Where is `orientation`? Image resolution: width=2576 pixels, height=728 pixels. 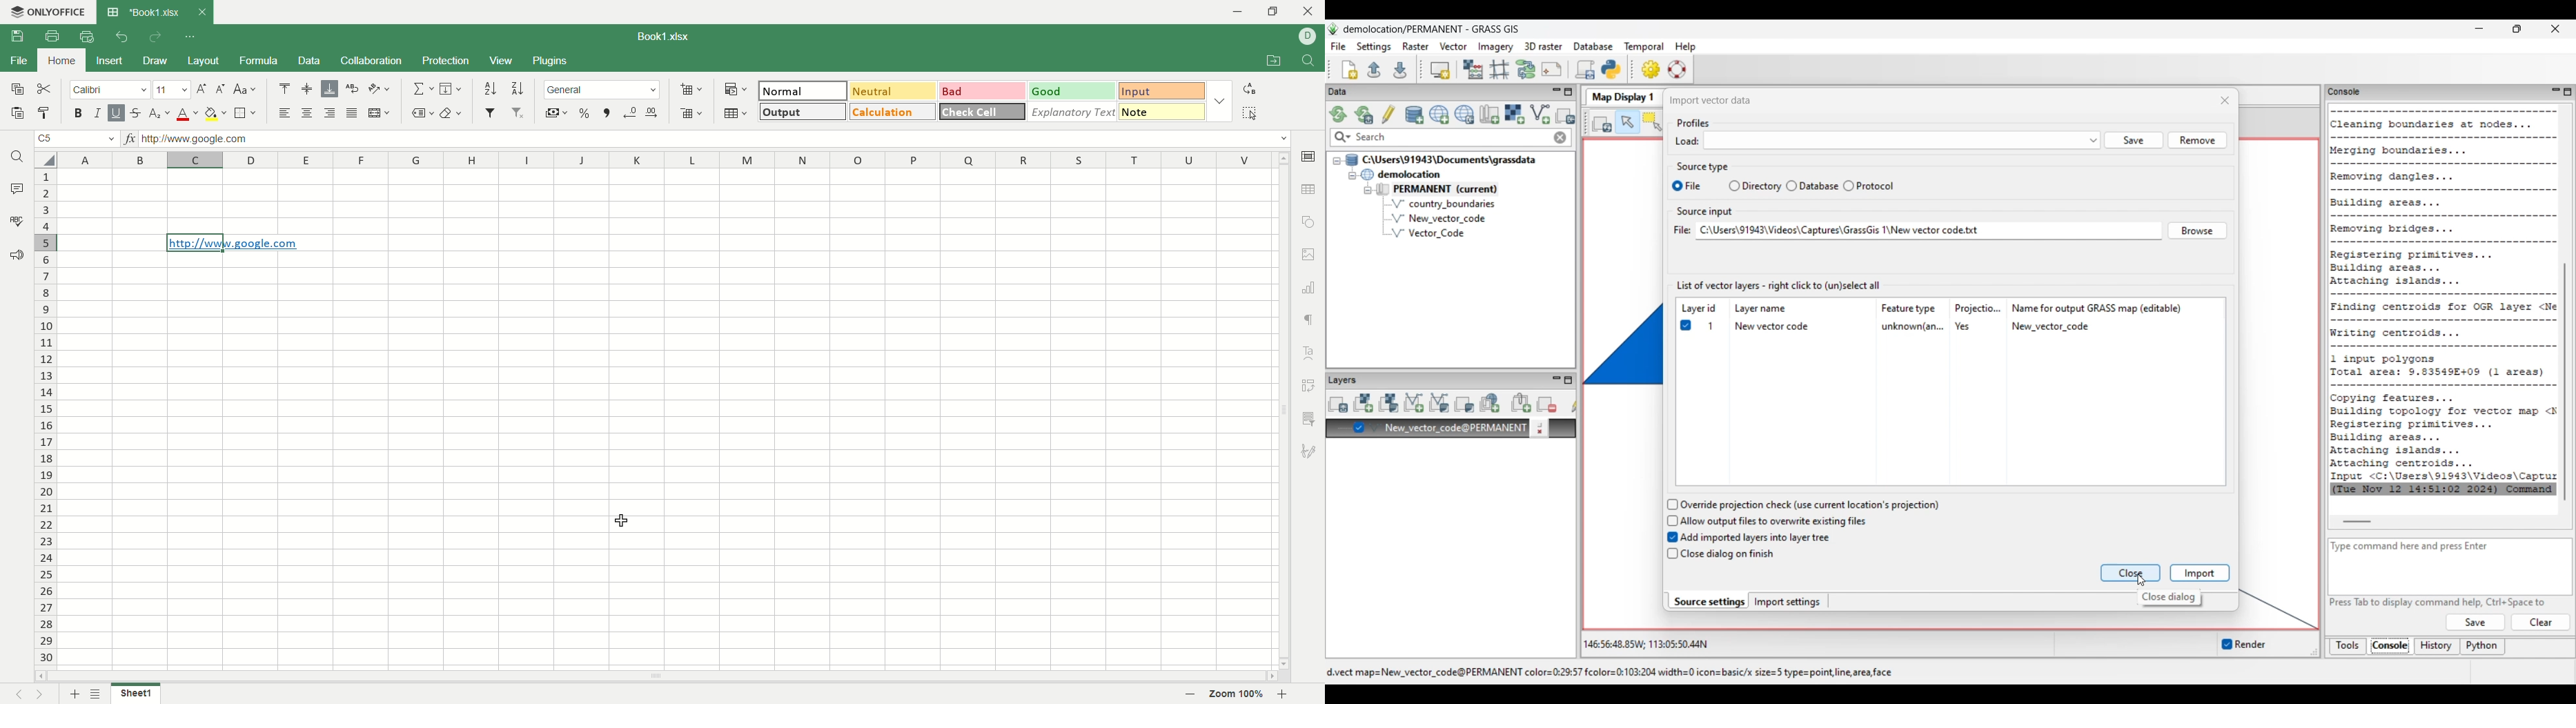
orientation is located at coordinates (380, 89).